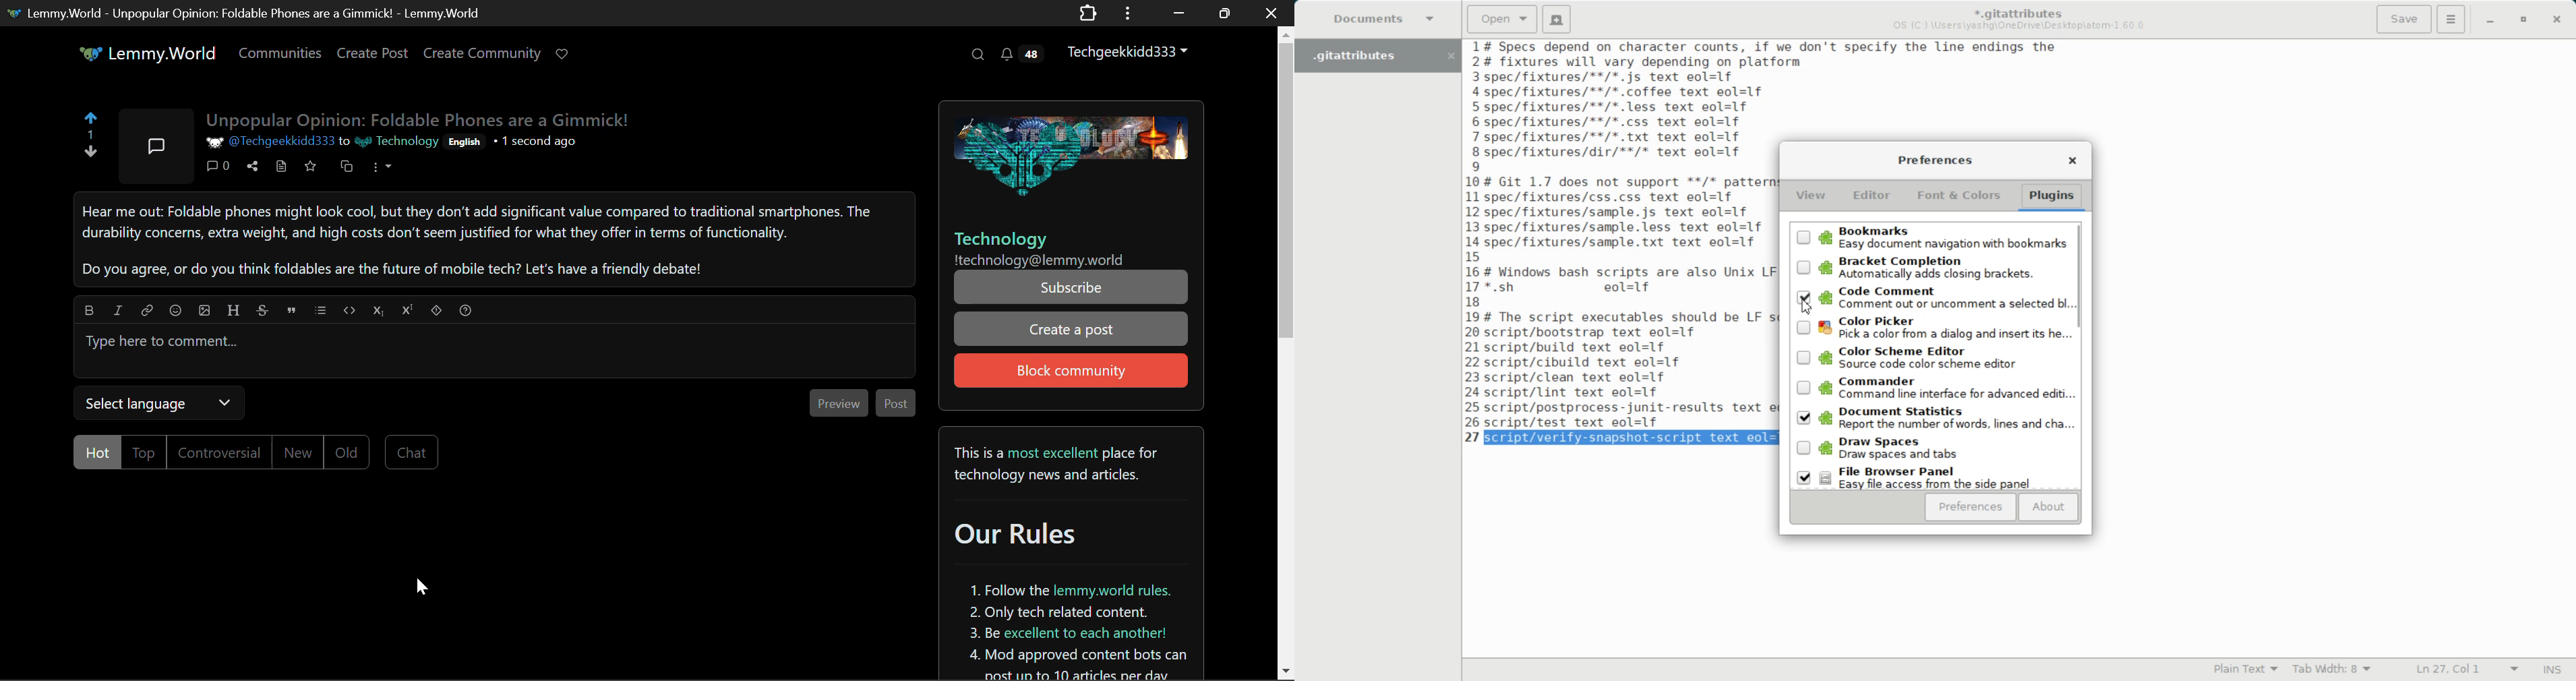 This screenshot has height=700, width=2576. I want to click on Subscribe Button, so click(1072, 287).